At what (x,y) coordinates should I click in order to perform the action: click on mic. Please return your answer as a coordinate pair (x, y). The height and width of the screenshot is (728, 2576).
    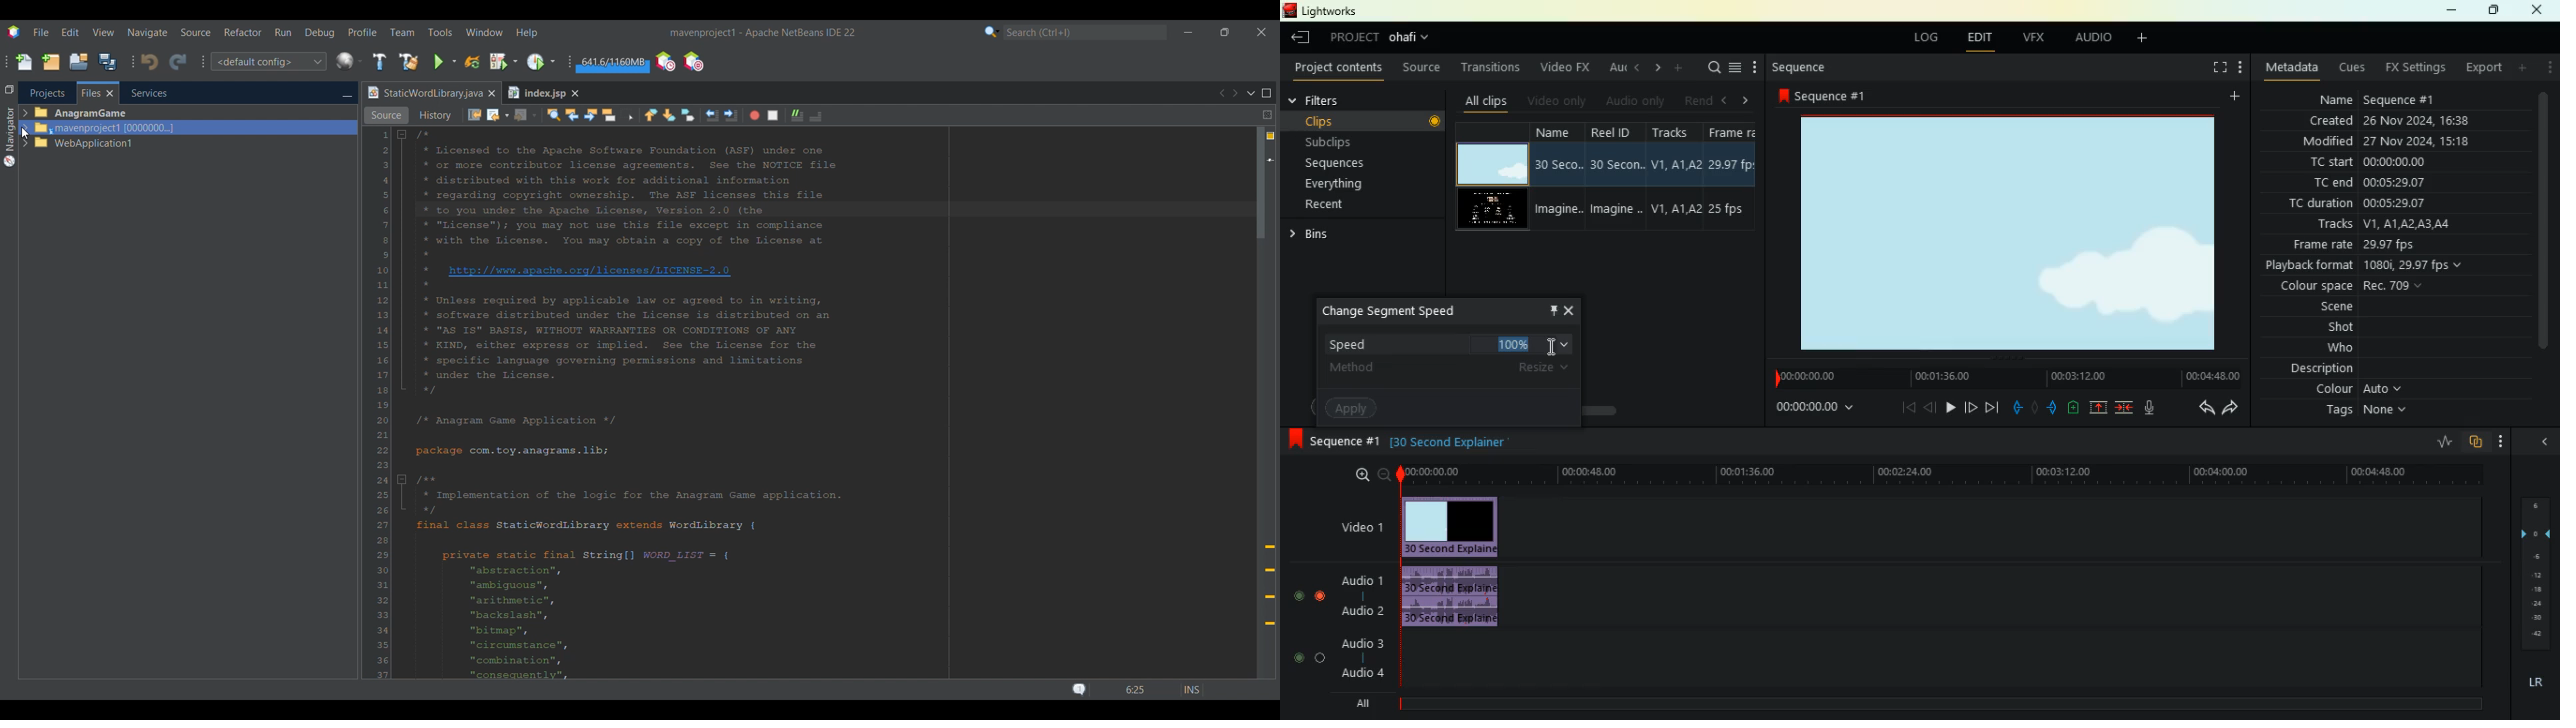
    Looking at the image, I should click on (2153, 405).